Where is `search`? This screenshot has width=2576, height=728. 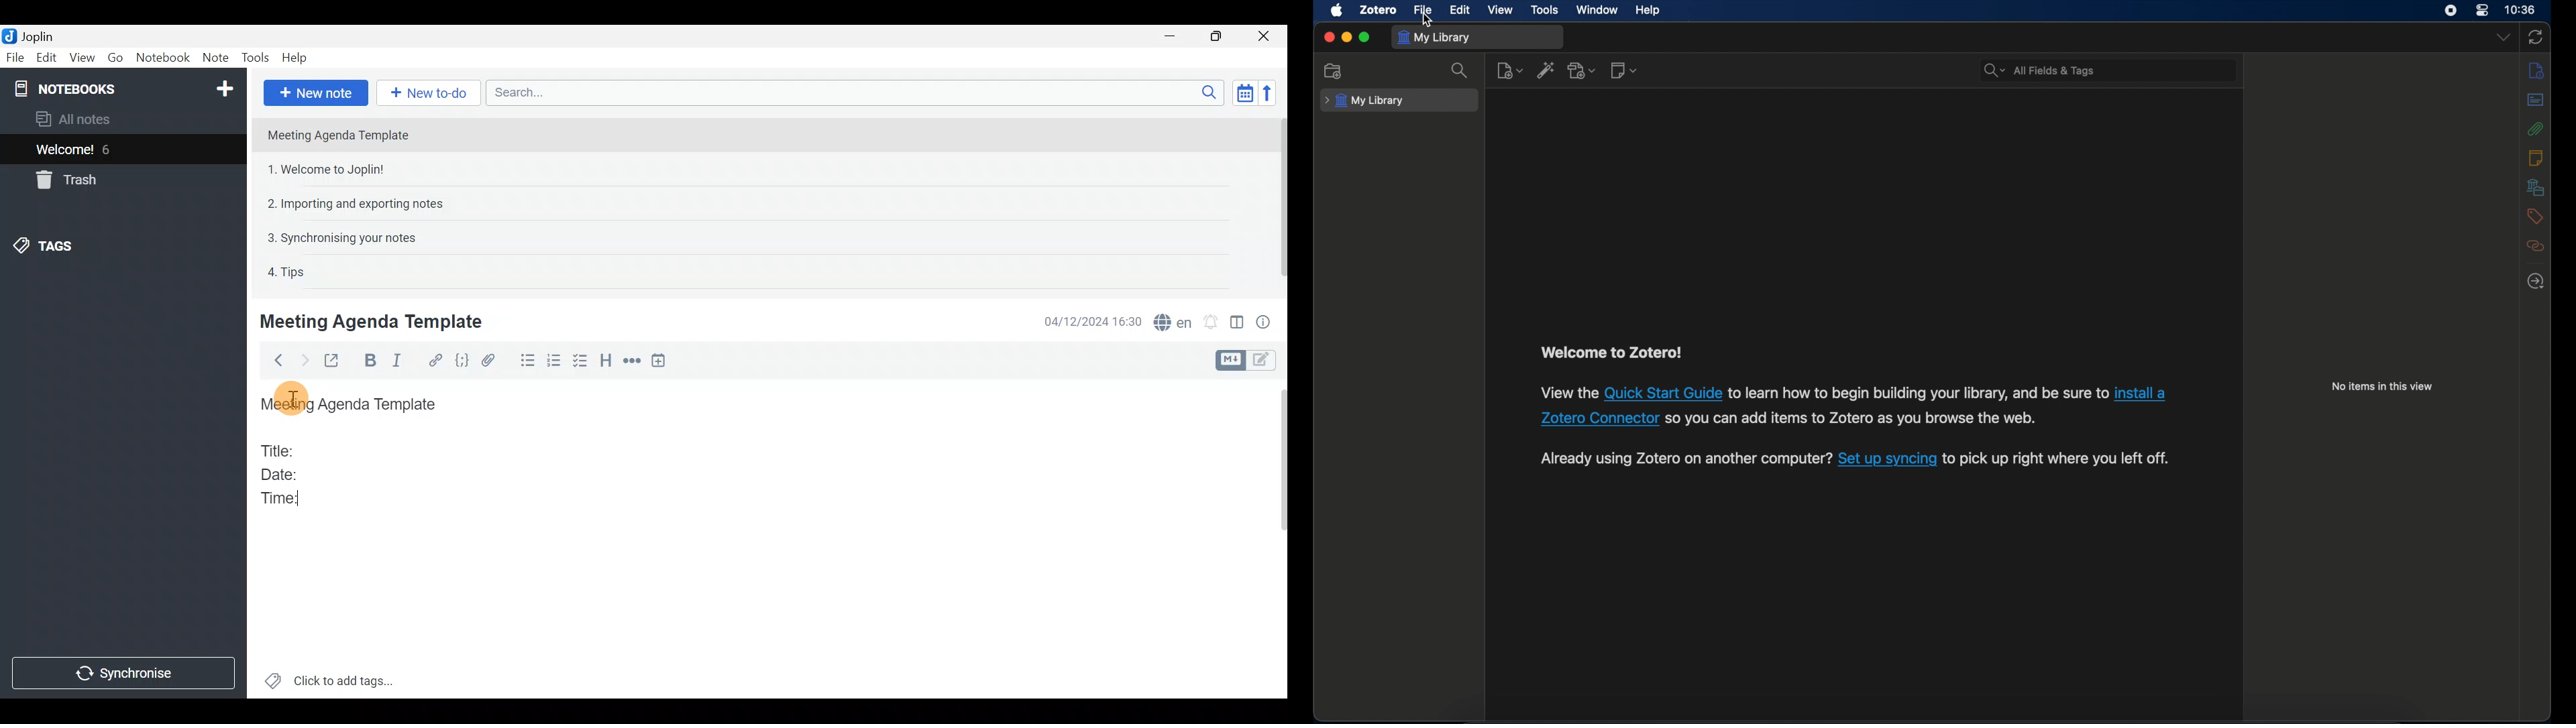
search is located at coordinates (1460, 72).